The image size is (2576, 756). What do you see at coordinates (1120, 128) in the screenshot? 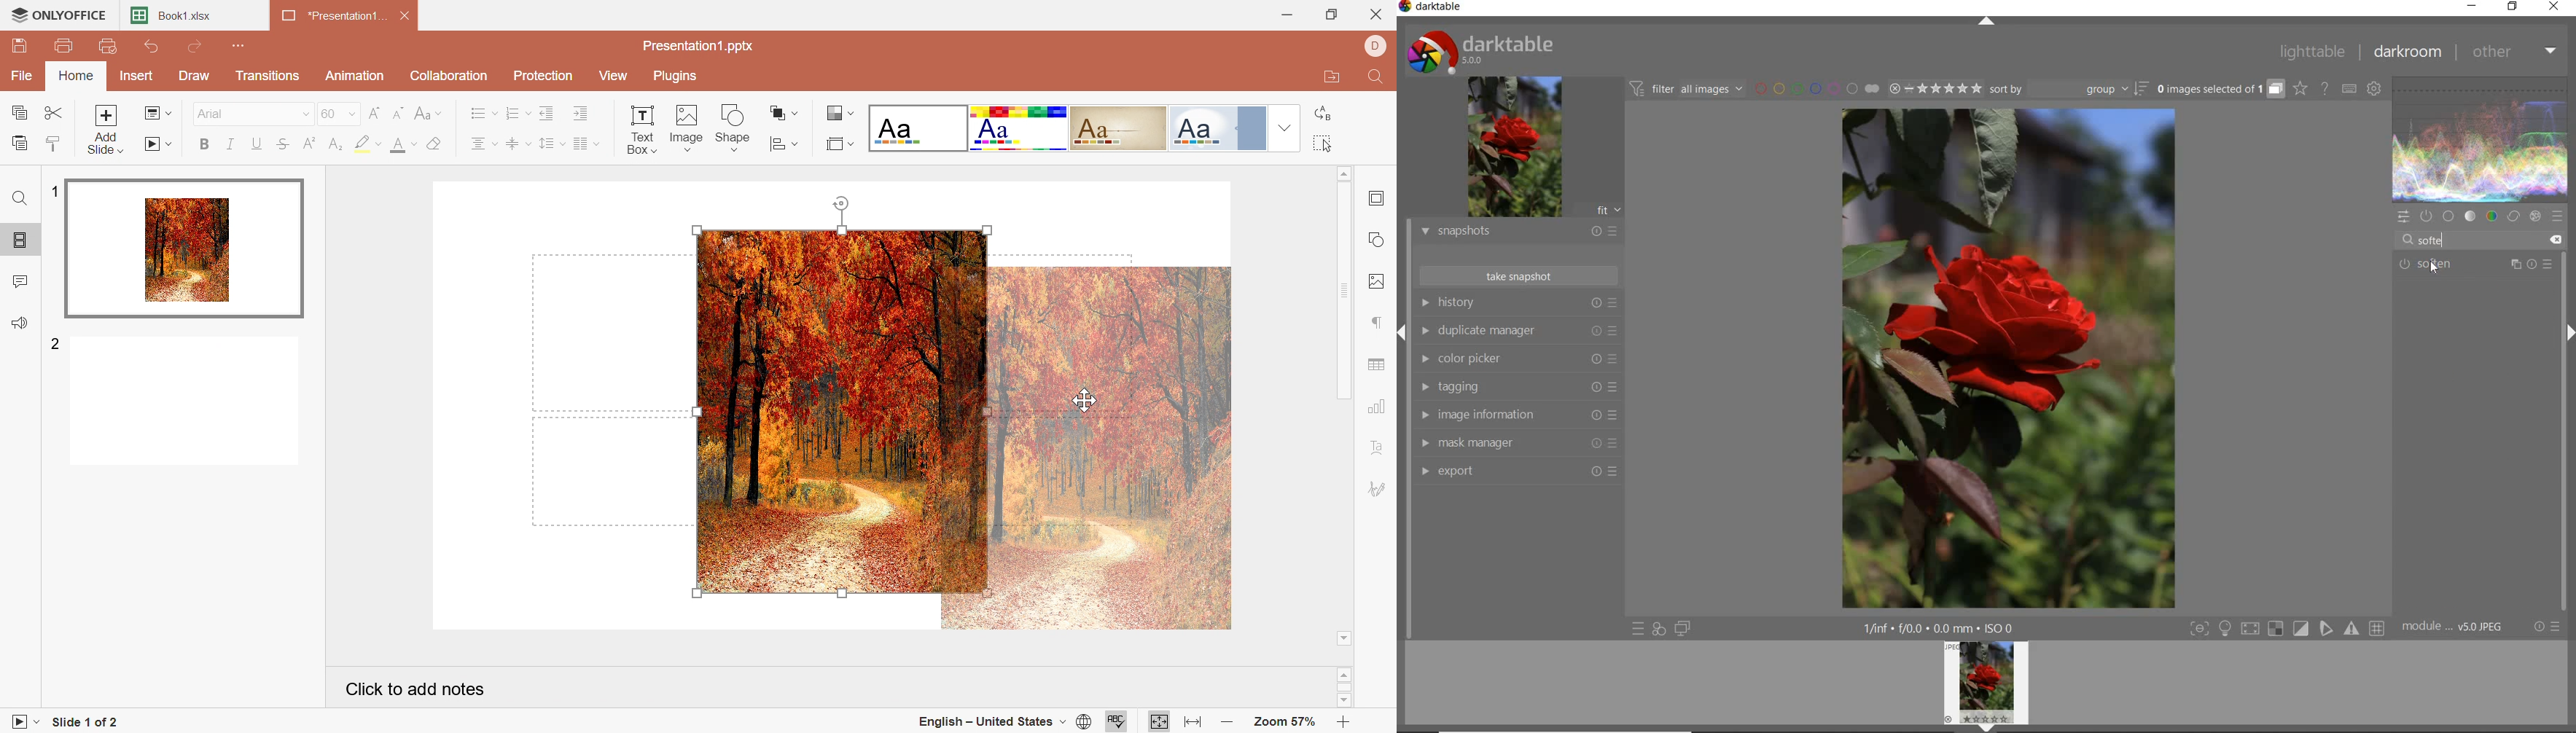
I see `Classic` at bounding box center [1120, 128].